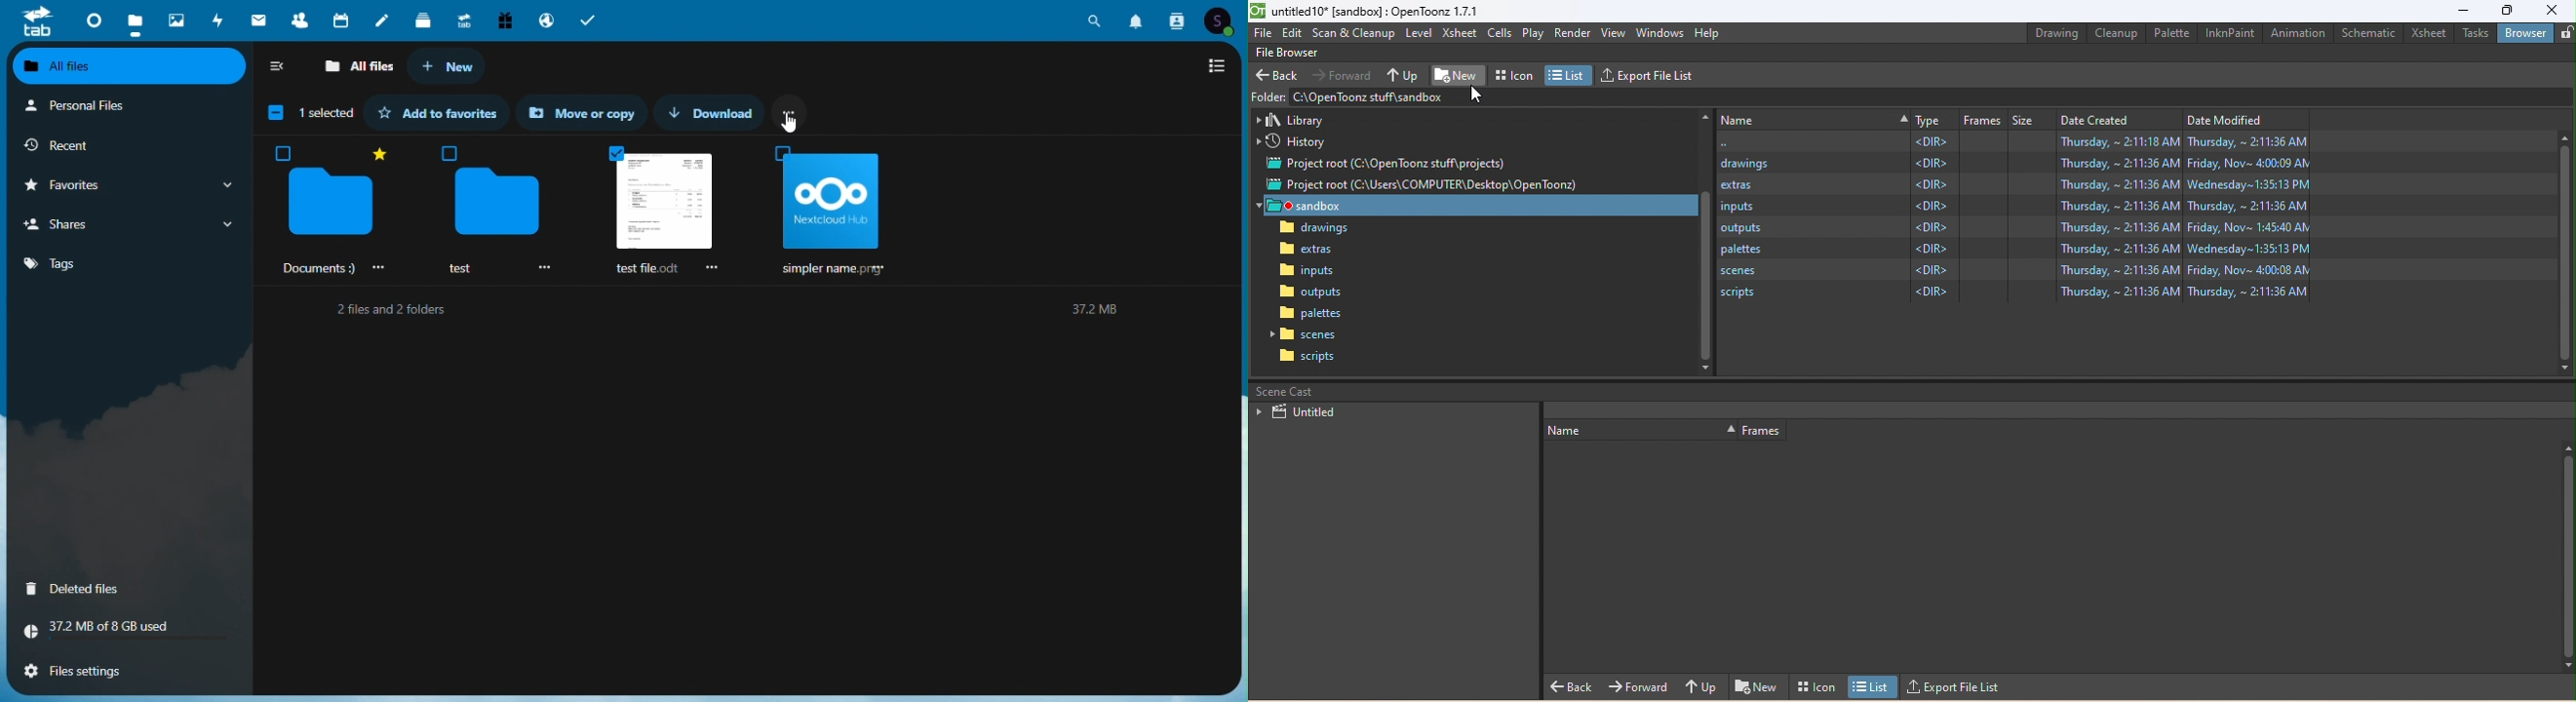 The image size is (2576, 728). I want to click on Add to favourite, so click(440, 113).